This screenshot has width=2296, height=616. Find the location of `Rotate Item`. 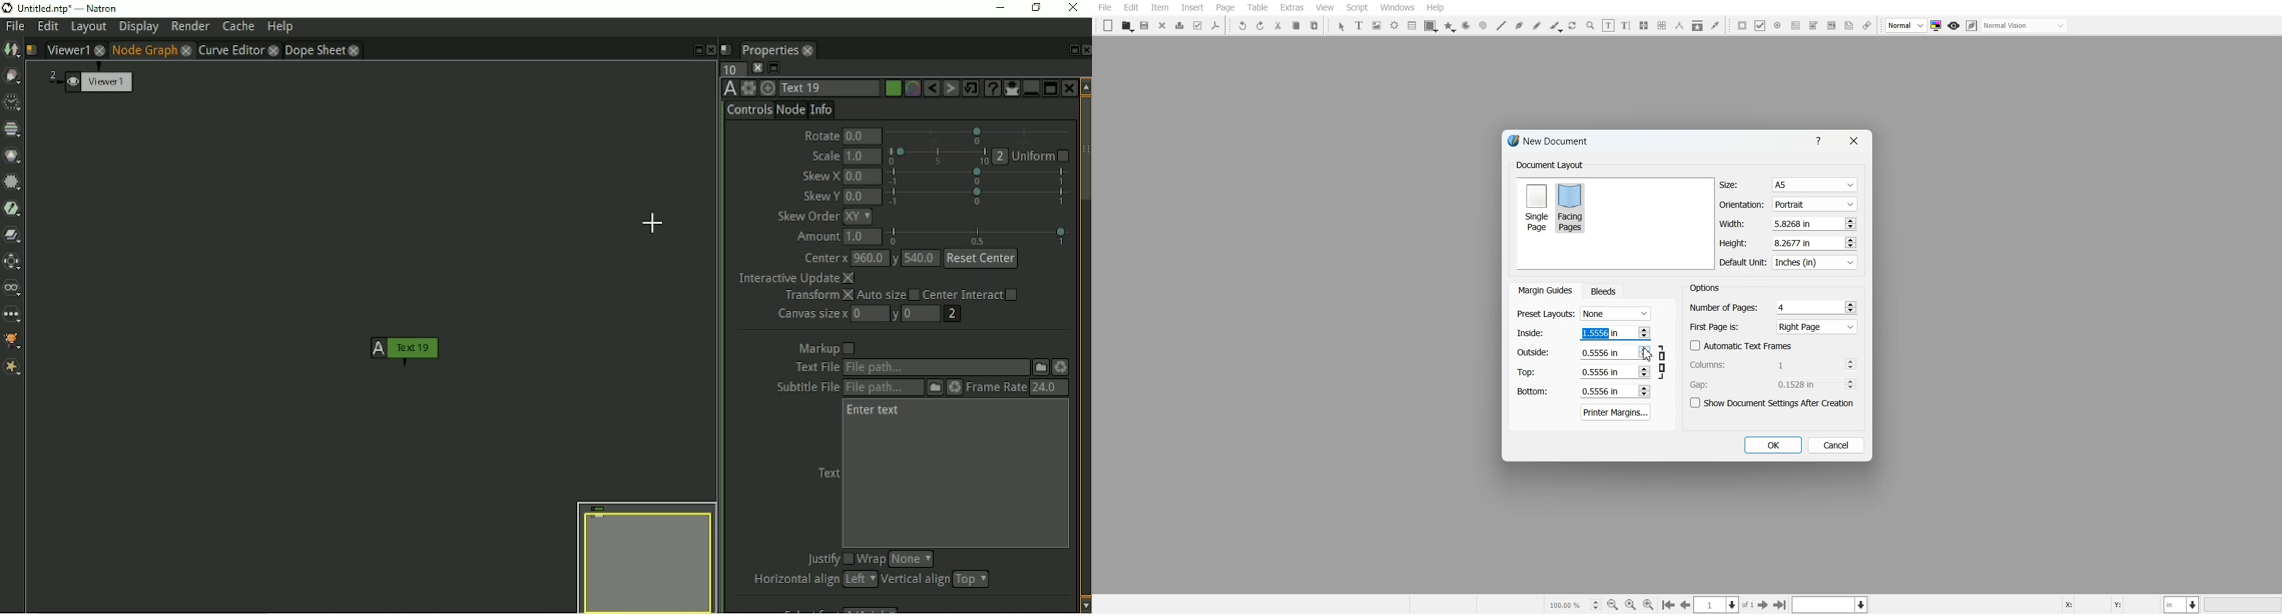

Rotate Item is located at coordinates (1574, 26).